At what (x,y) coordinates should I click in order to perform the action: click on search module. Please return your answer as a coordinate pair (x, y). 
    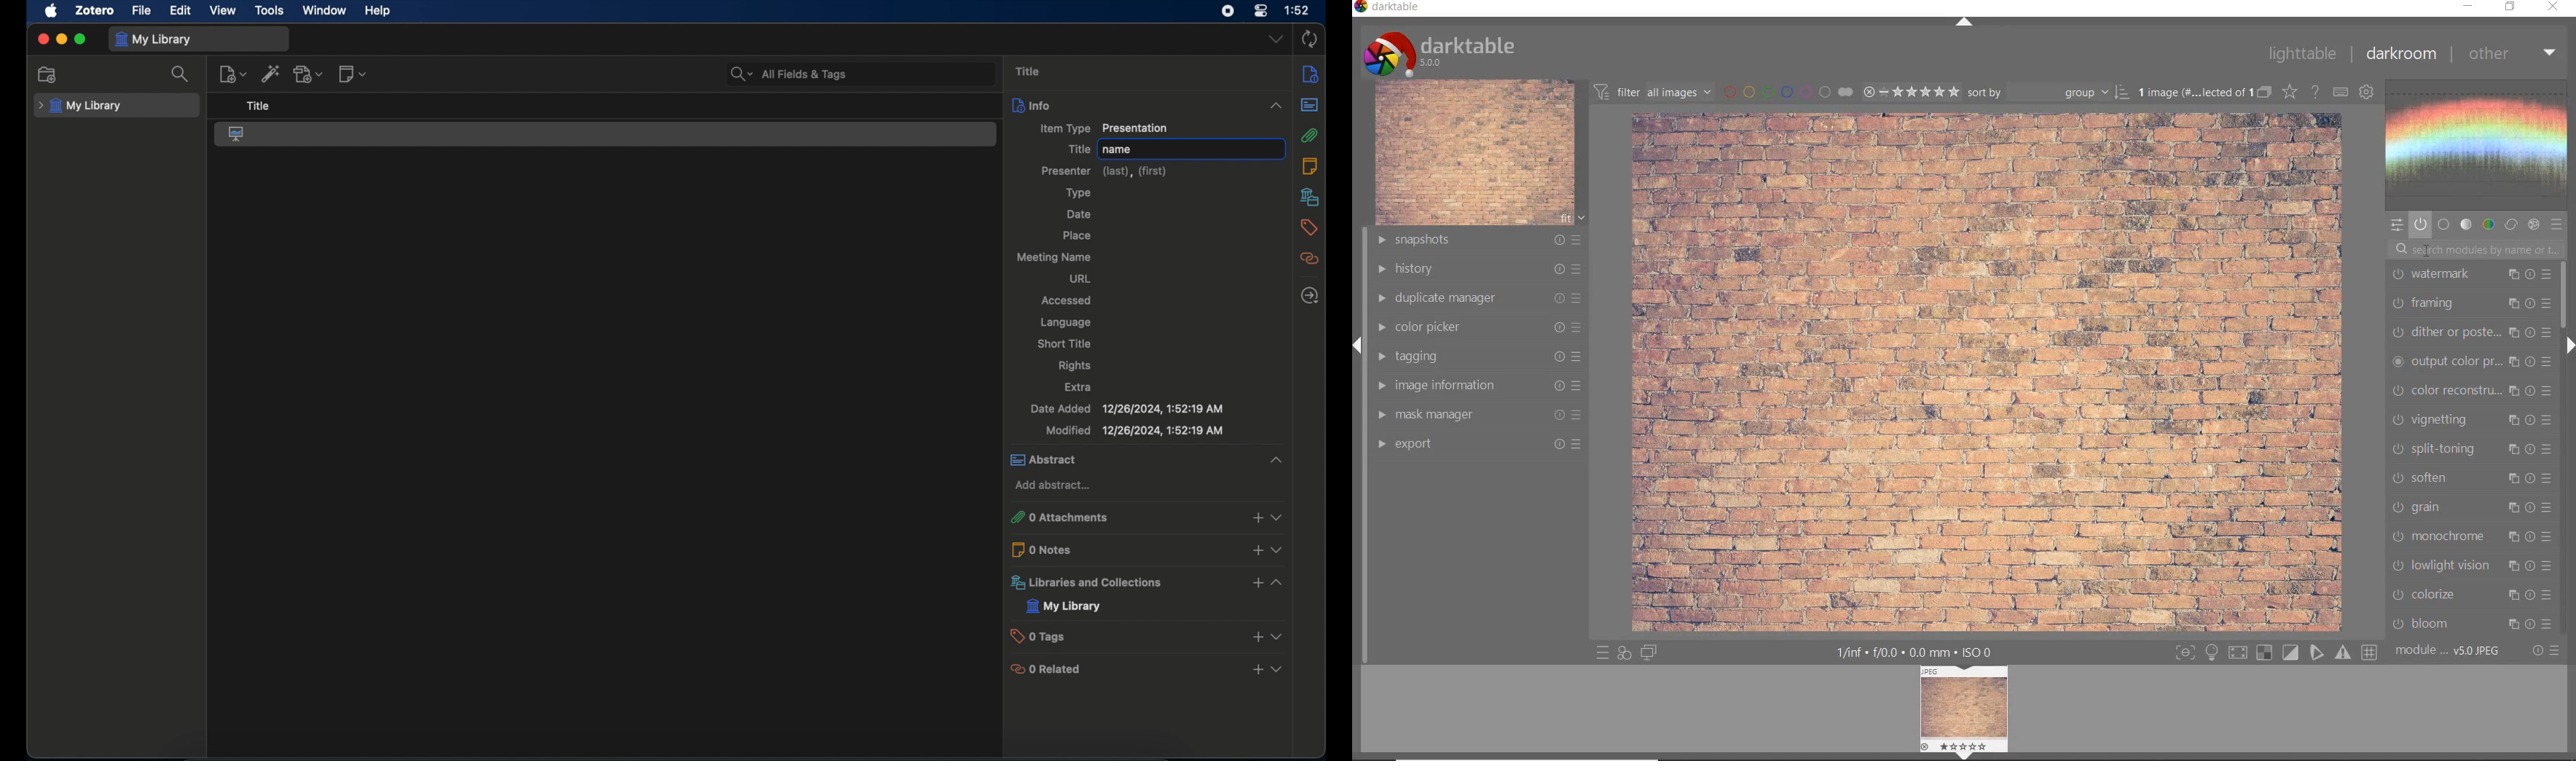
    Looking at the image, I should click on (2476, 251).